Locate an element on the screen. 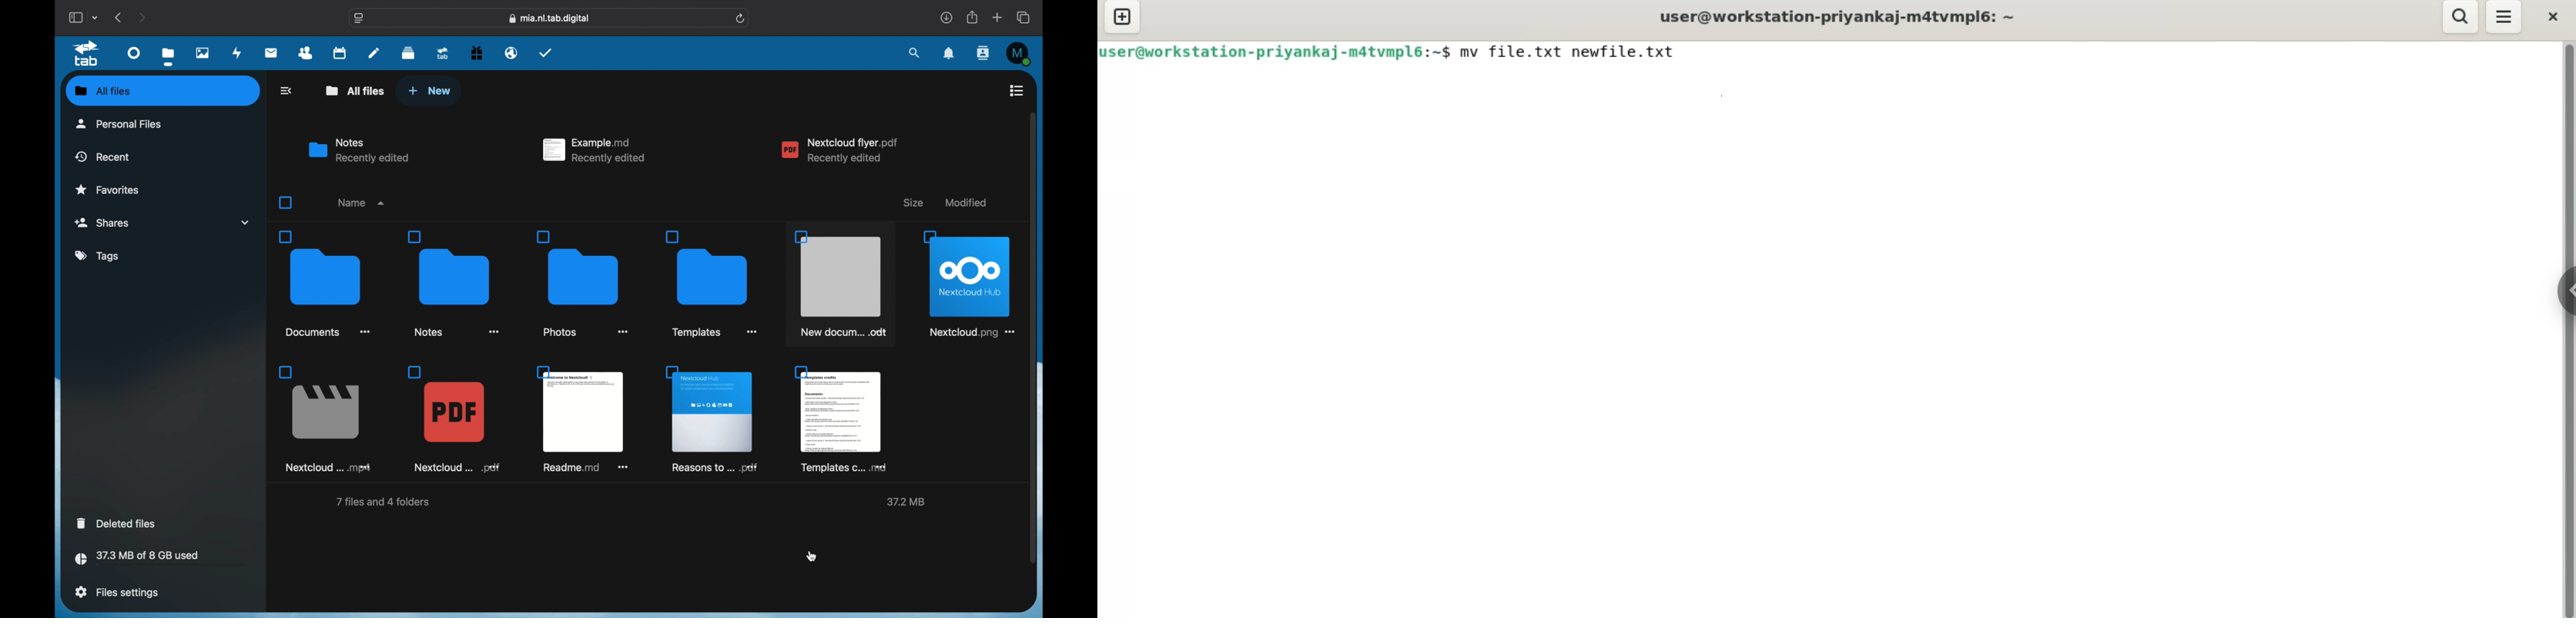 The width and height of the screenshot is (2576, 644). contacts is located at coordinates (306, 53).